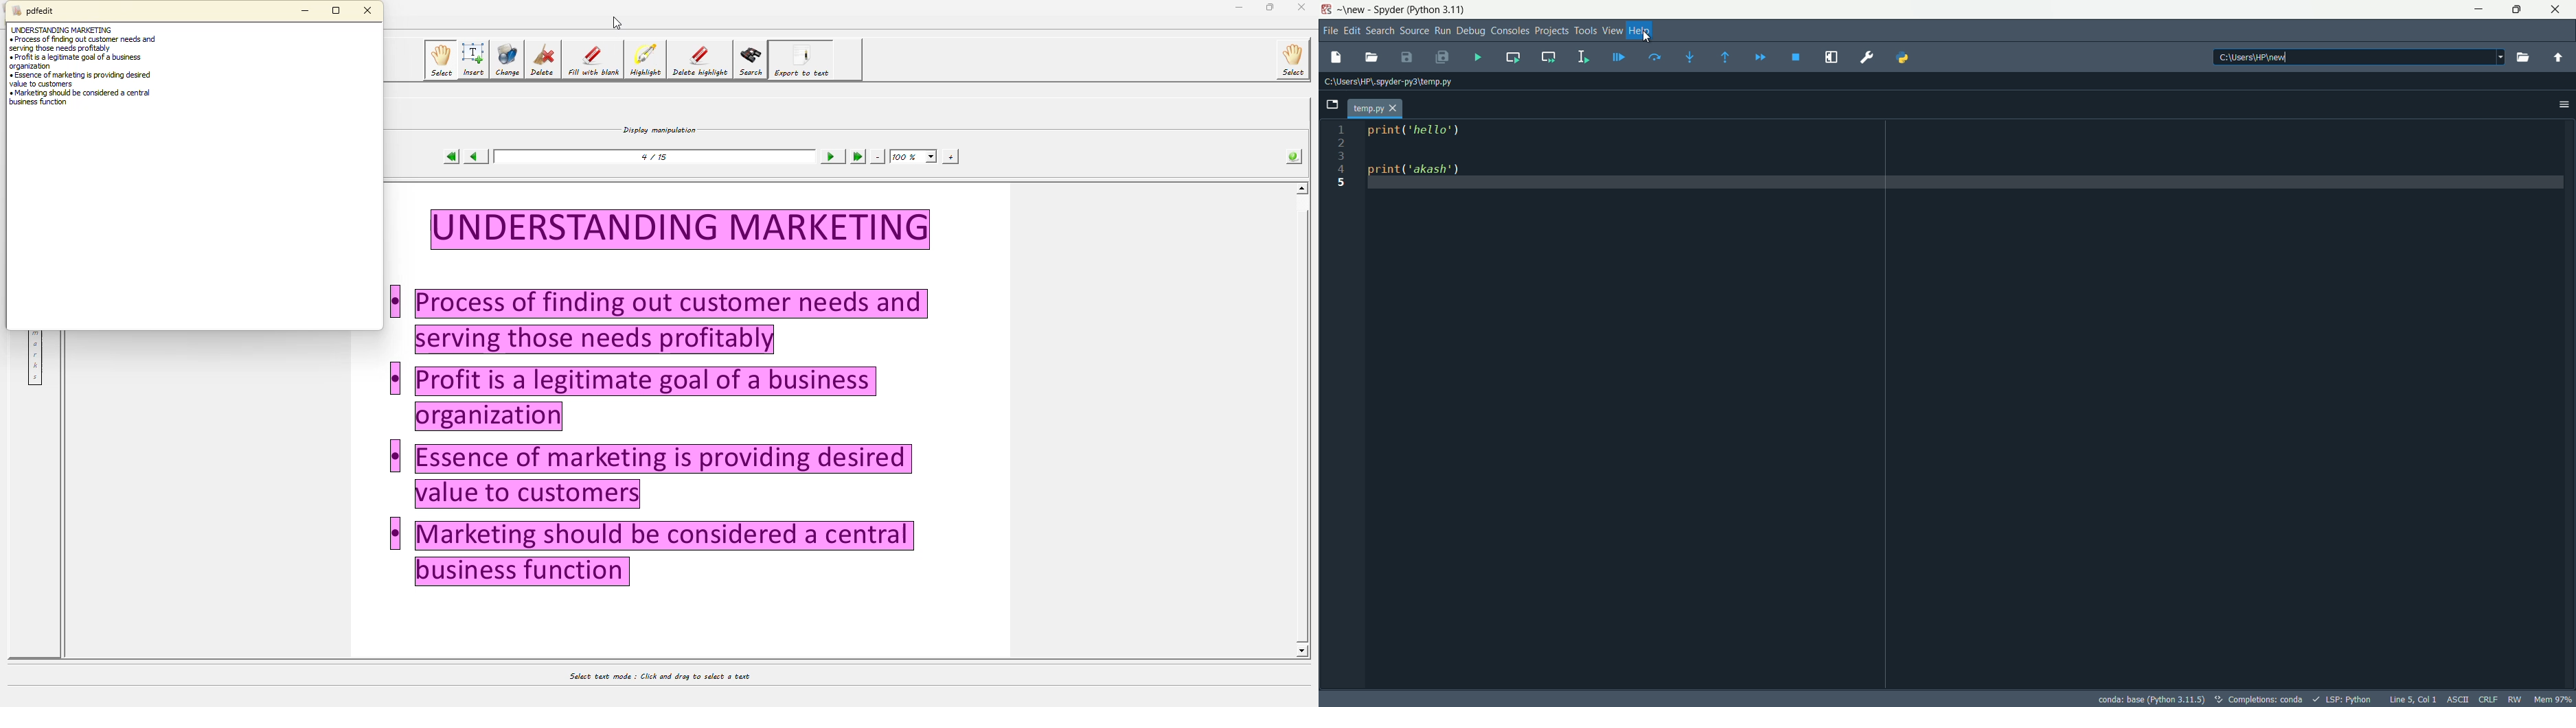 Image resolution: width=2576 pixels, height=728 pixels. I want to click on new file, so click(1336, 58).